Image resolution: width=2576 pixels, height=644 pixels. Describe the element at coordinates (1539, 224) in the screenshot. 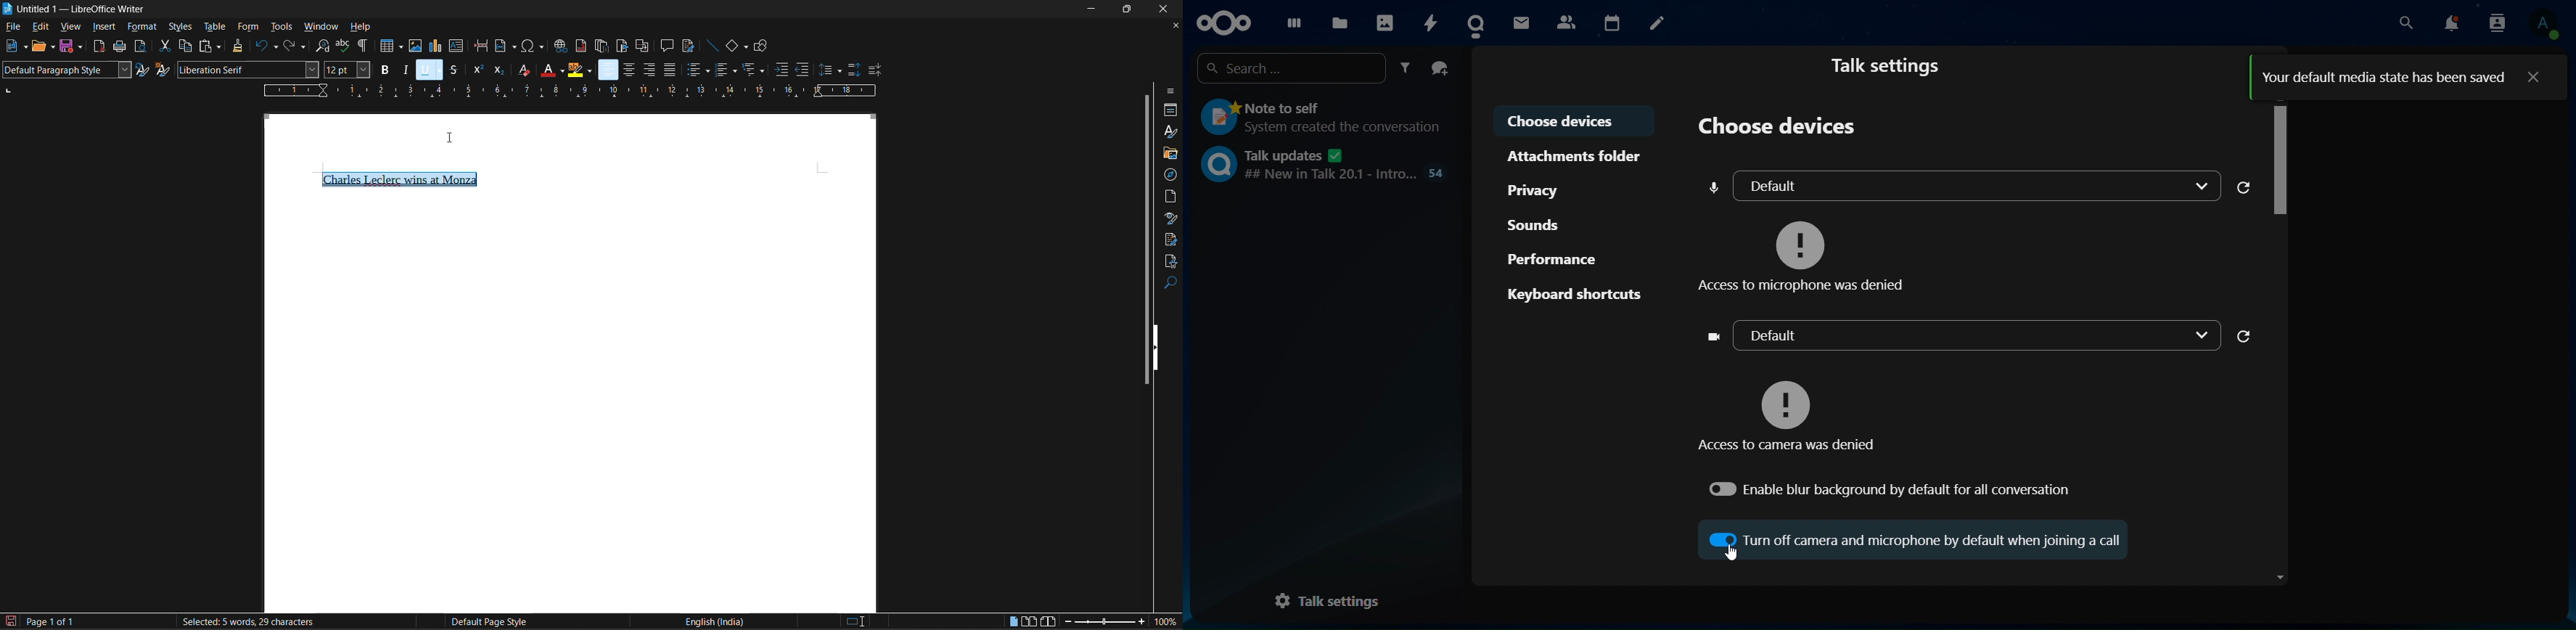

I see `sounds` at that location.